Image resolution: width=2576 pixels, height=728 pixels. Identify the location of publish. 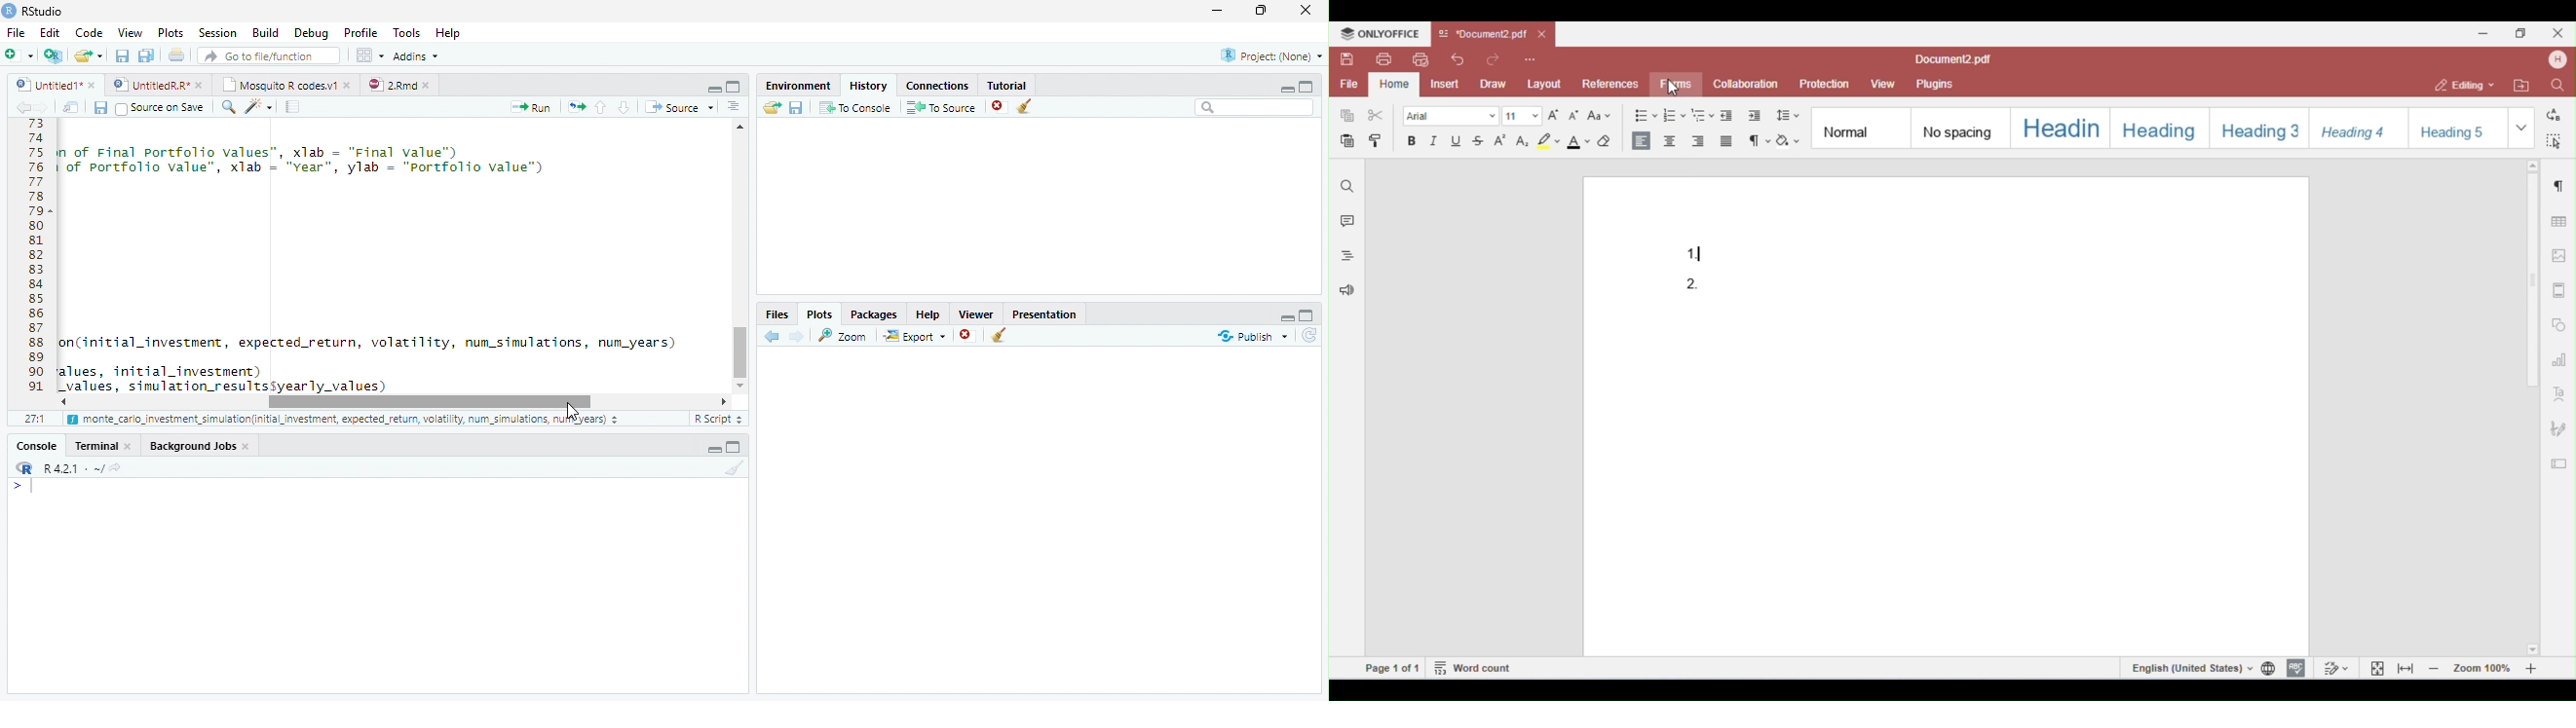
(1252, 336).